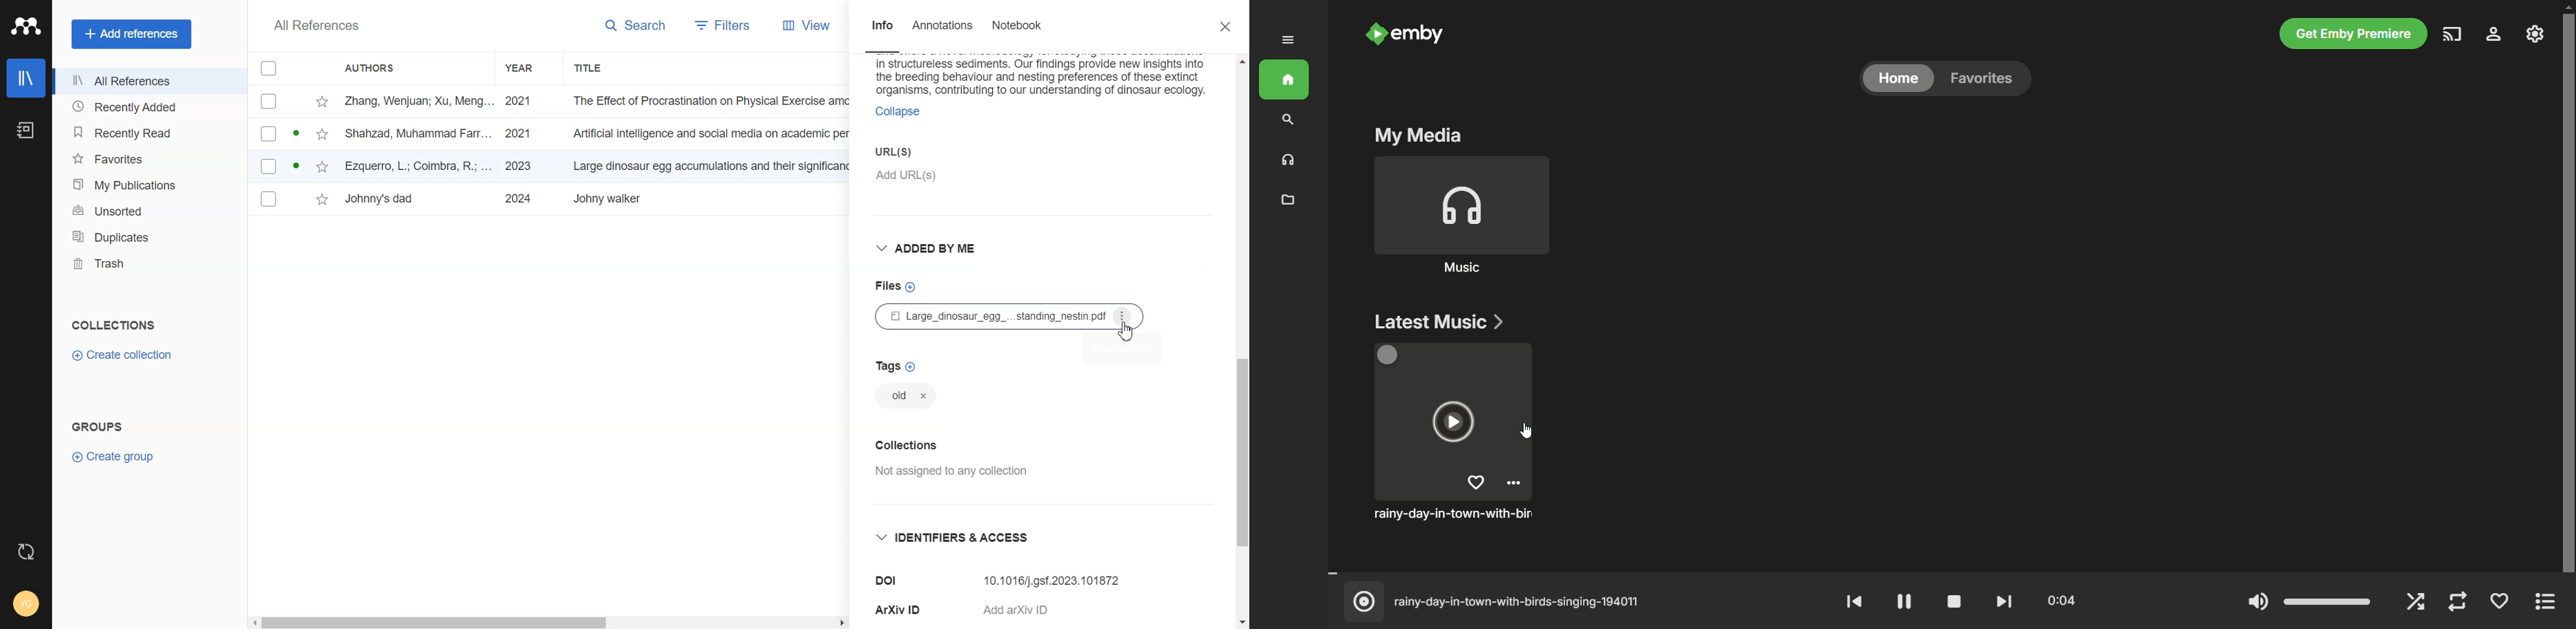 The width and height of the screenshot is (2576, 644). I want to click on Logo, so click(26, 26).